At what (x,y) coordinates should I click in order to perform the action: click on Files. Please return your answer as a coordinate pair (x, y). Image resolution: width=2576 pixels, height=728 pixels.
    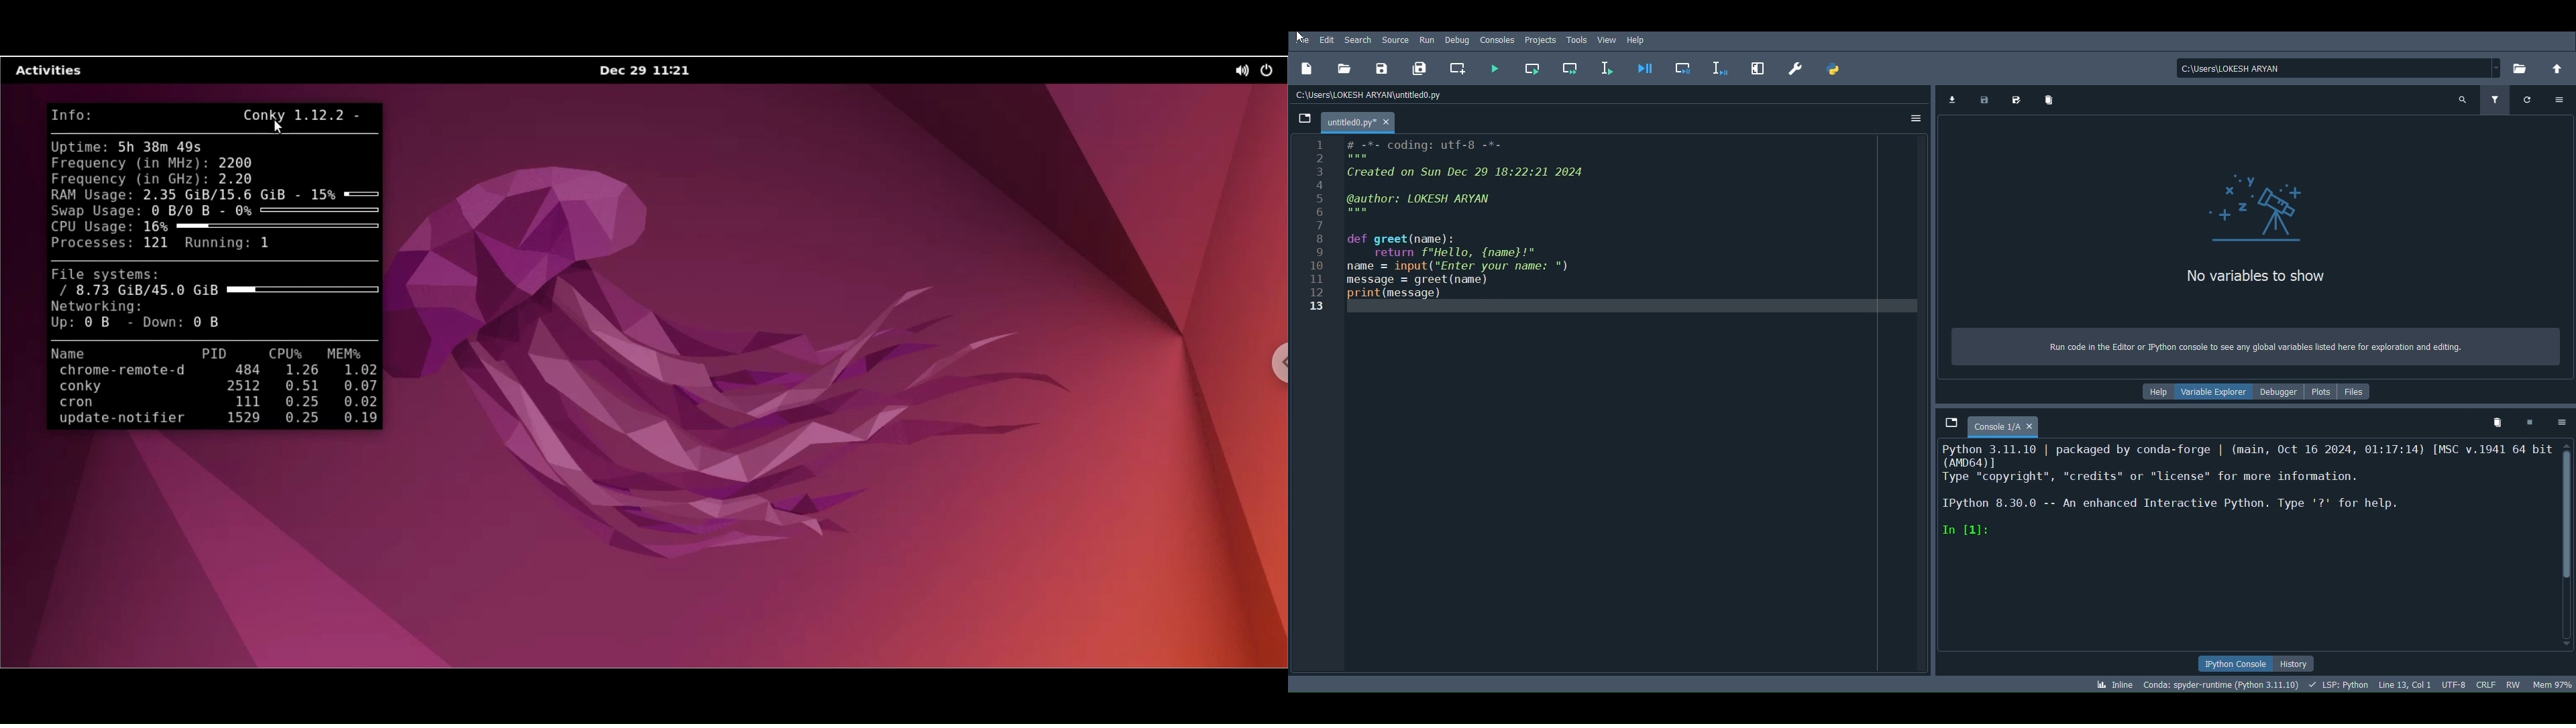
    Looking at the image, I should click on (2357, 392).